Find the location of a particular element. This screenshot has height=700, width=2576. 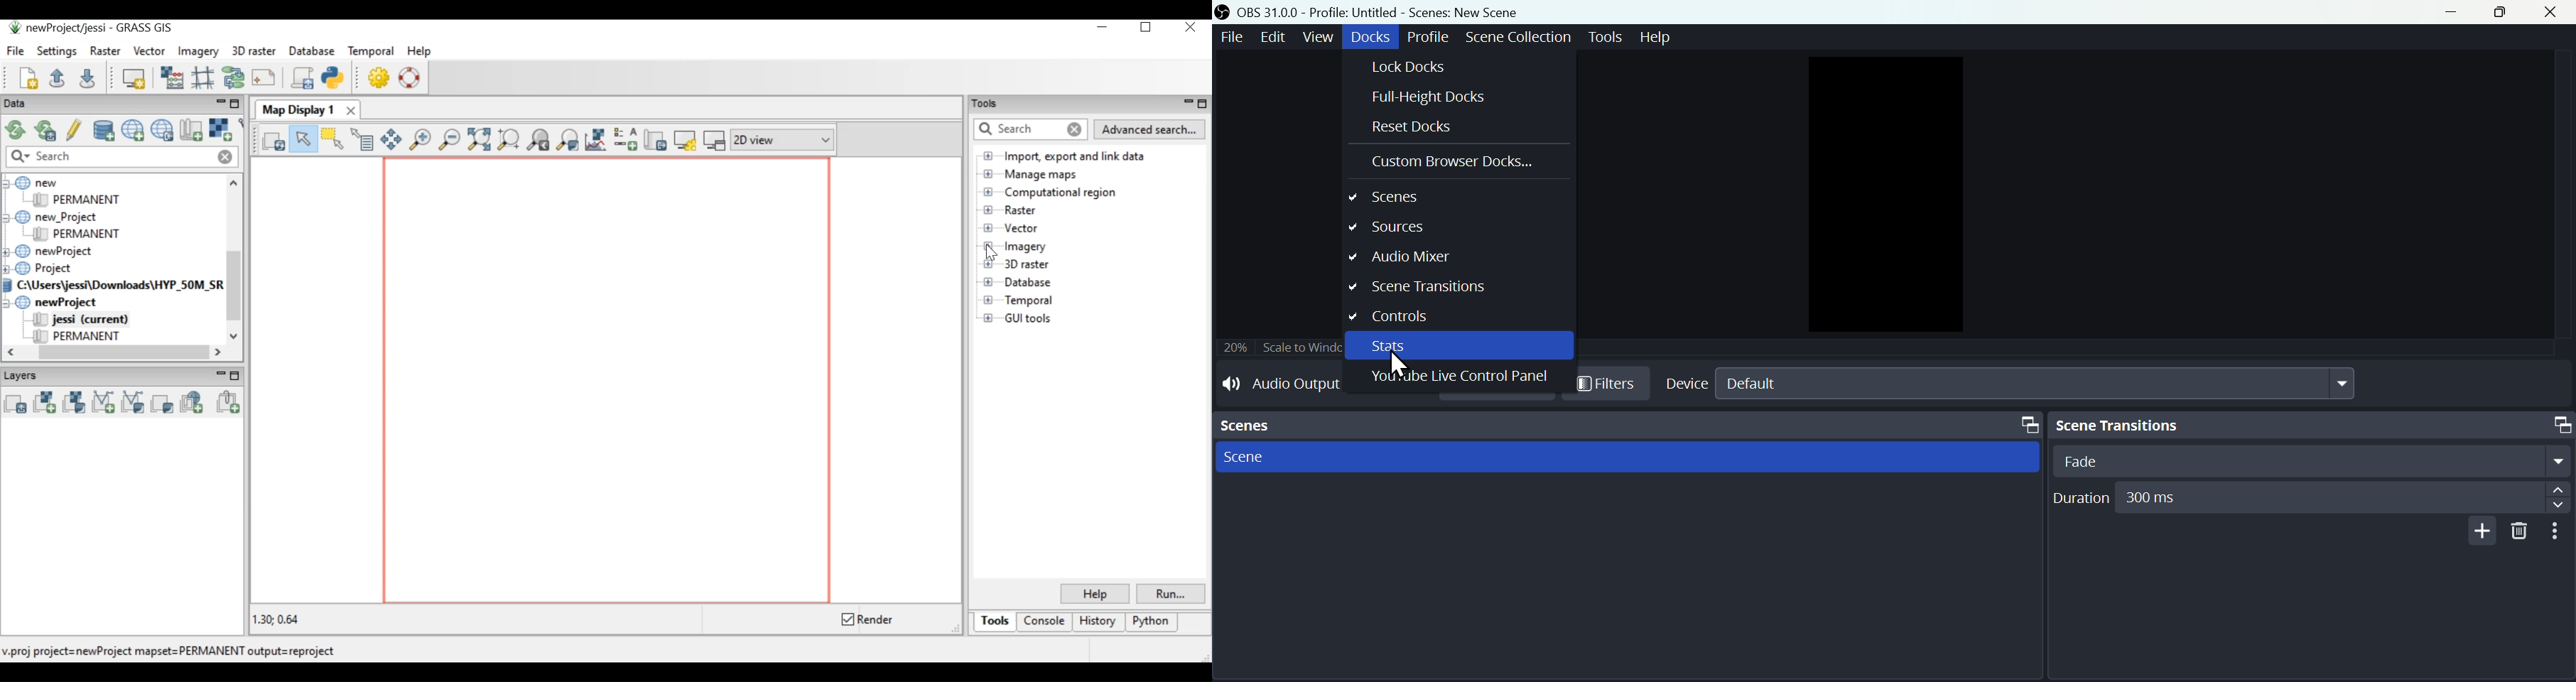

help is located at coordinates (1660, 38).